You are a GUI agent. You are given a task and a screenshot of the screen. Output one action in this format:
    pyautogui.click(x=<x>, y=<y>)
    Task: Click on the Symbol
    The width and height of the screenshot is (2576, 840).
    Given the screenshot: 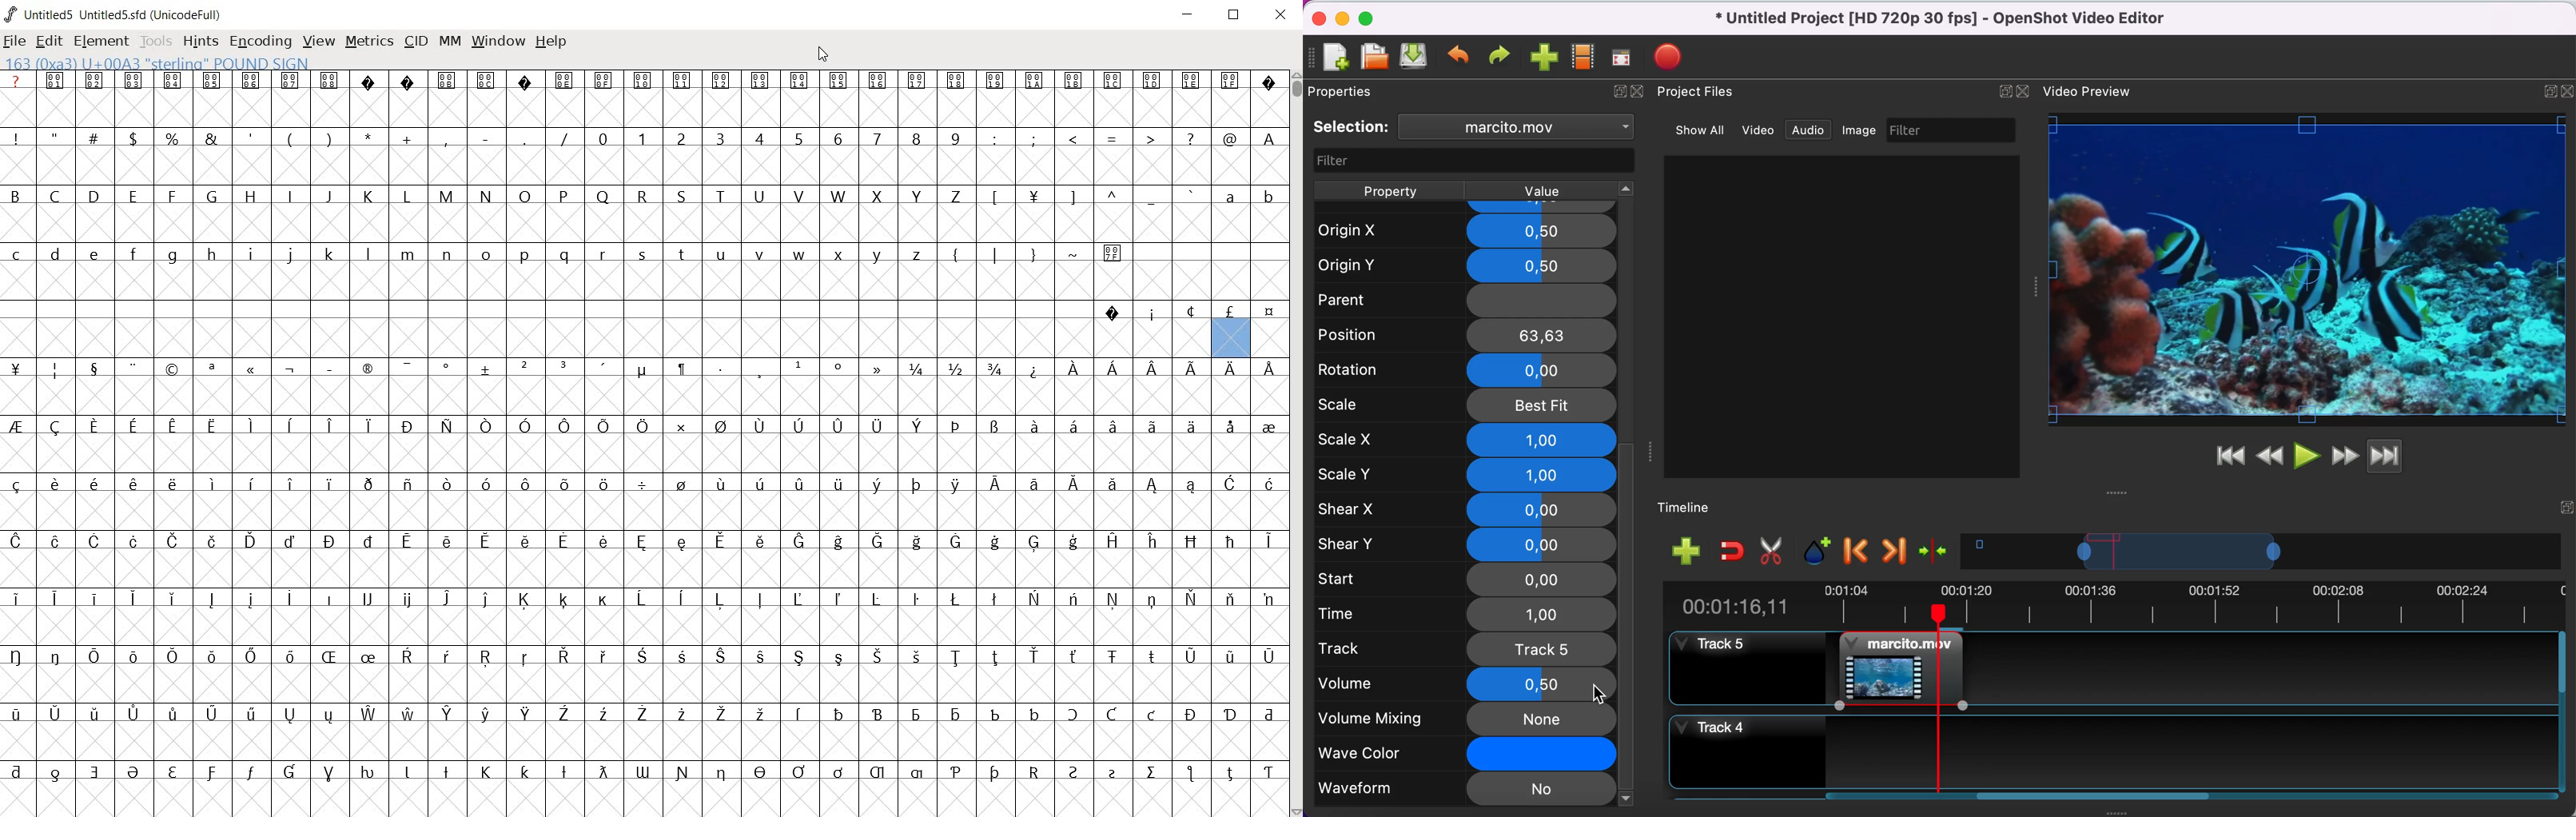 What is the action you would take?
    pyautogui.click(x=878, y=426)
    